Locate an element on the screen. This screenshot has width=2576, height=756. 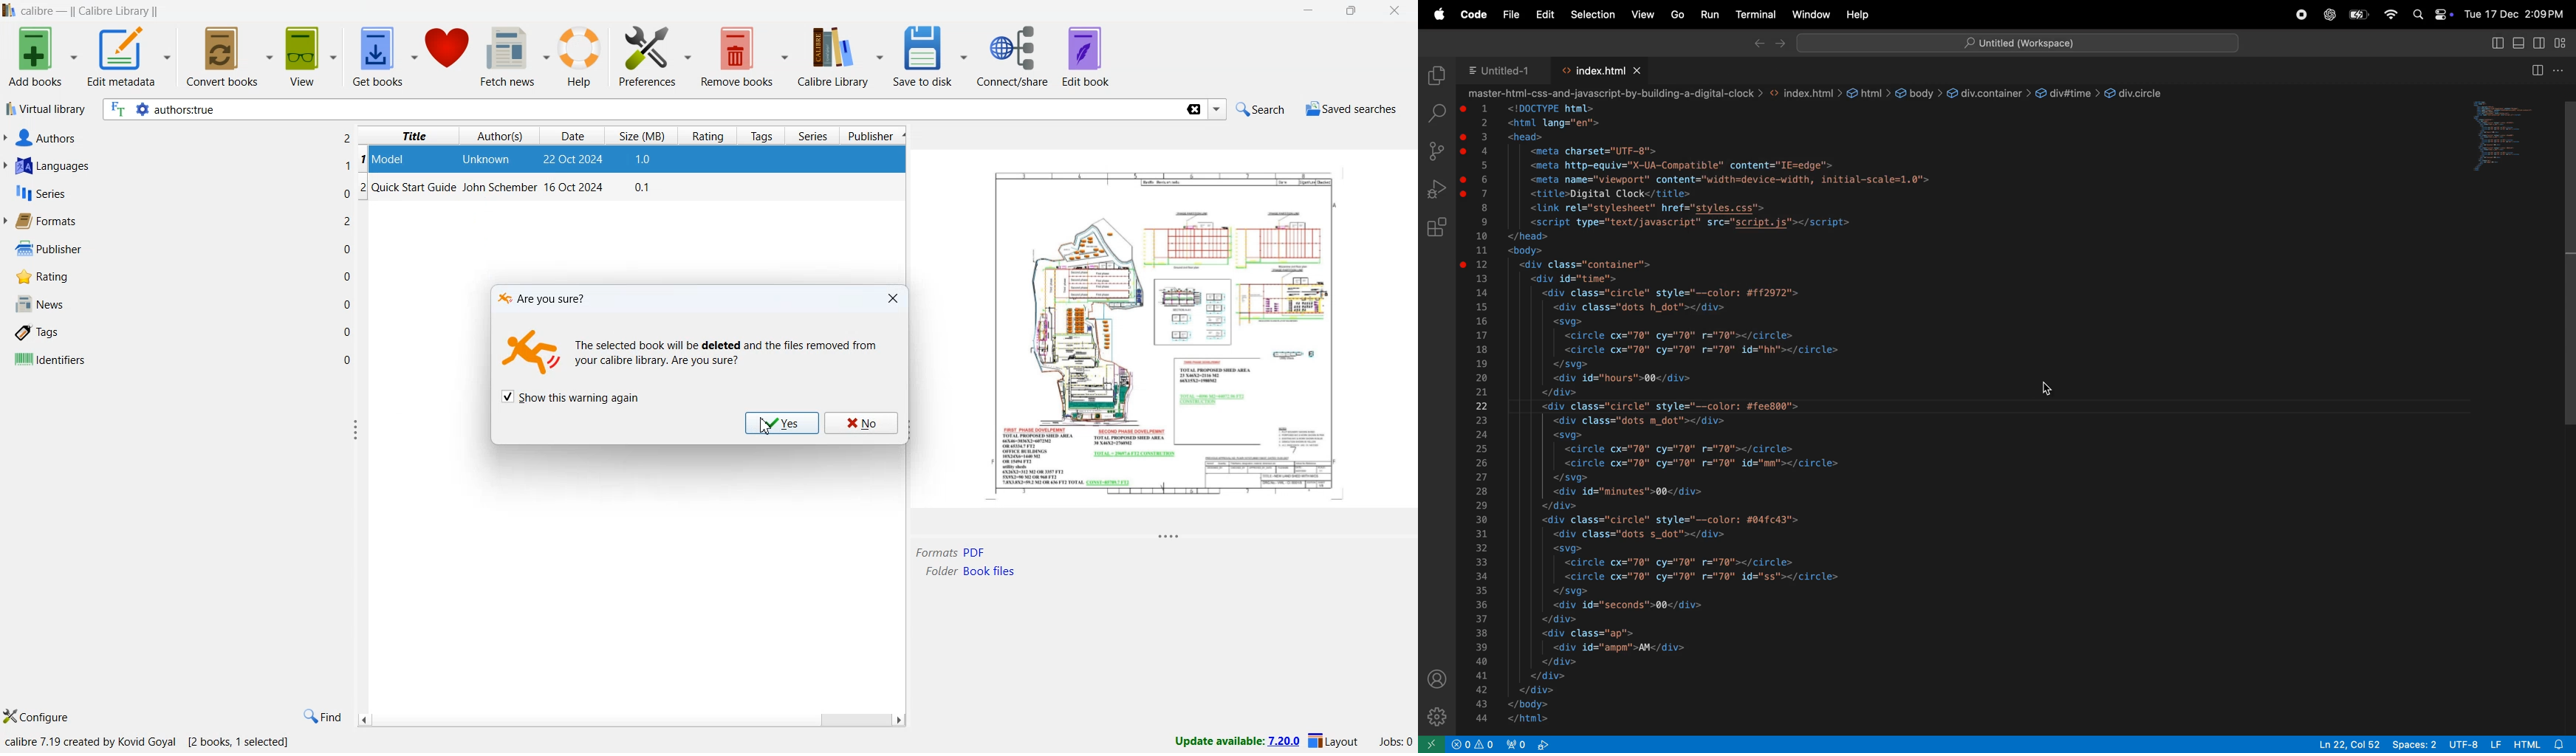
clear search is located at coordinates (1193, 111).